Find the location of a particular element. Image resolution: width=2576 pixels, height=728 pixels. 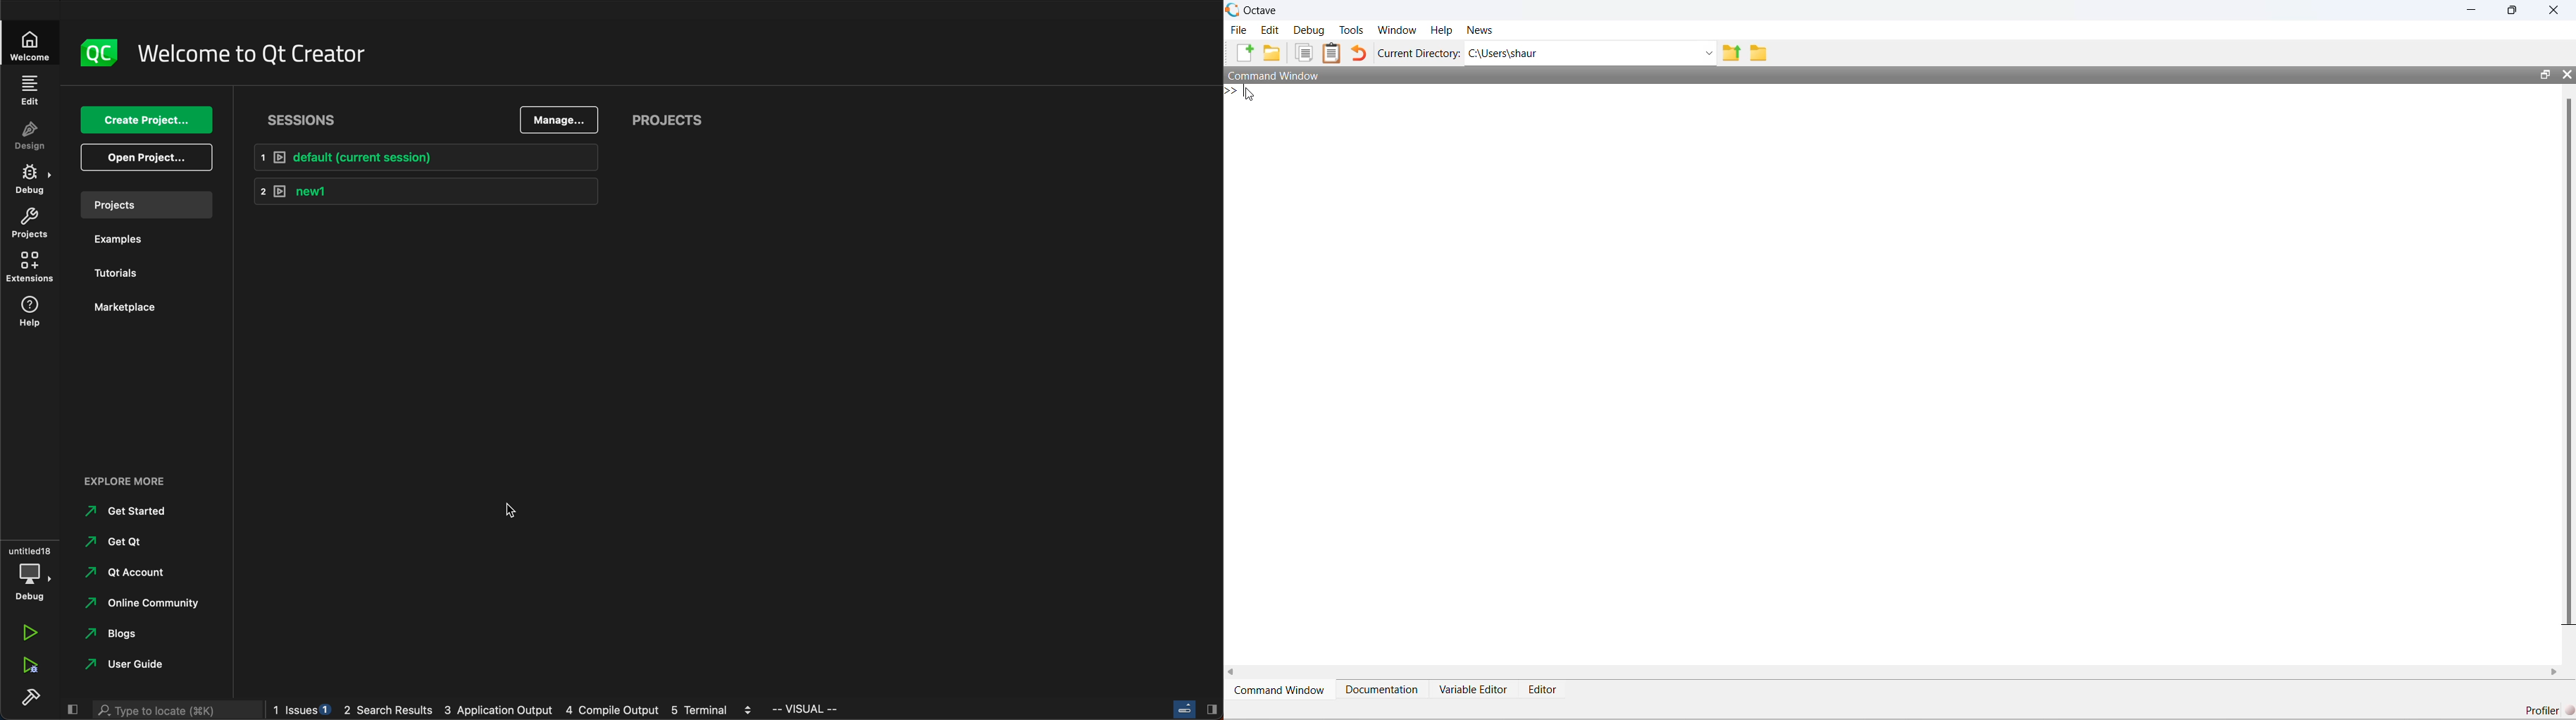

Cursor is located at coordinates (510, 511).